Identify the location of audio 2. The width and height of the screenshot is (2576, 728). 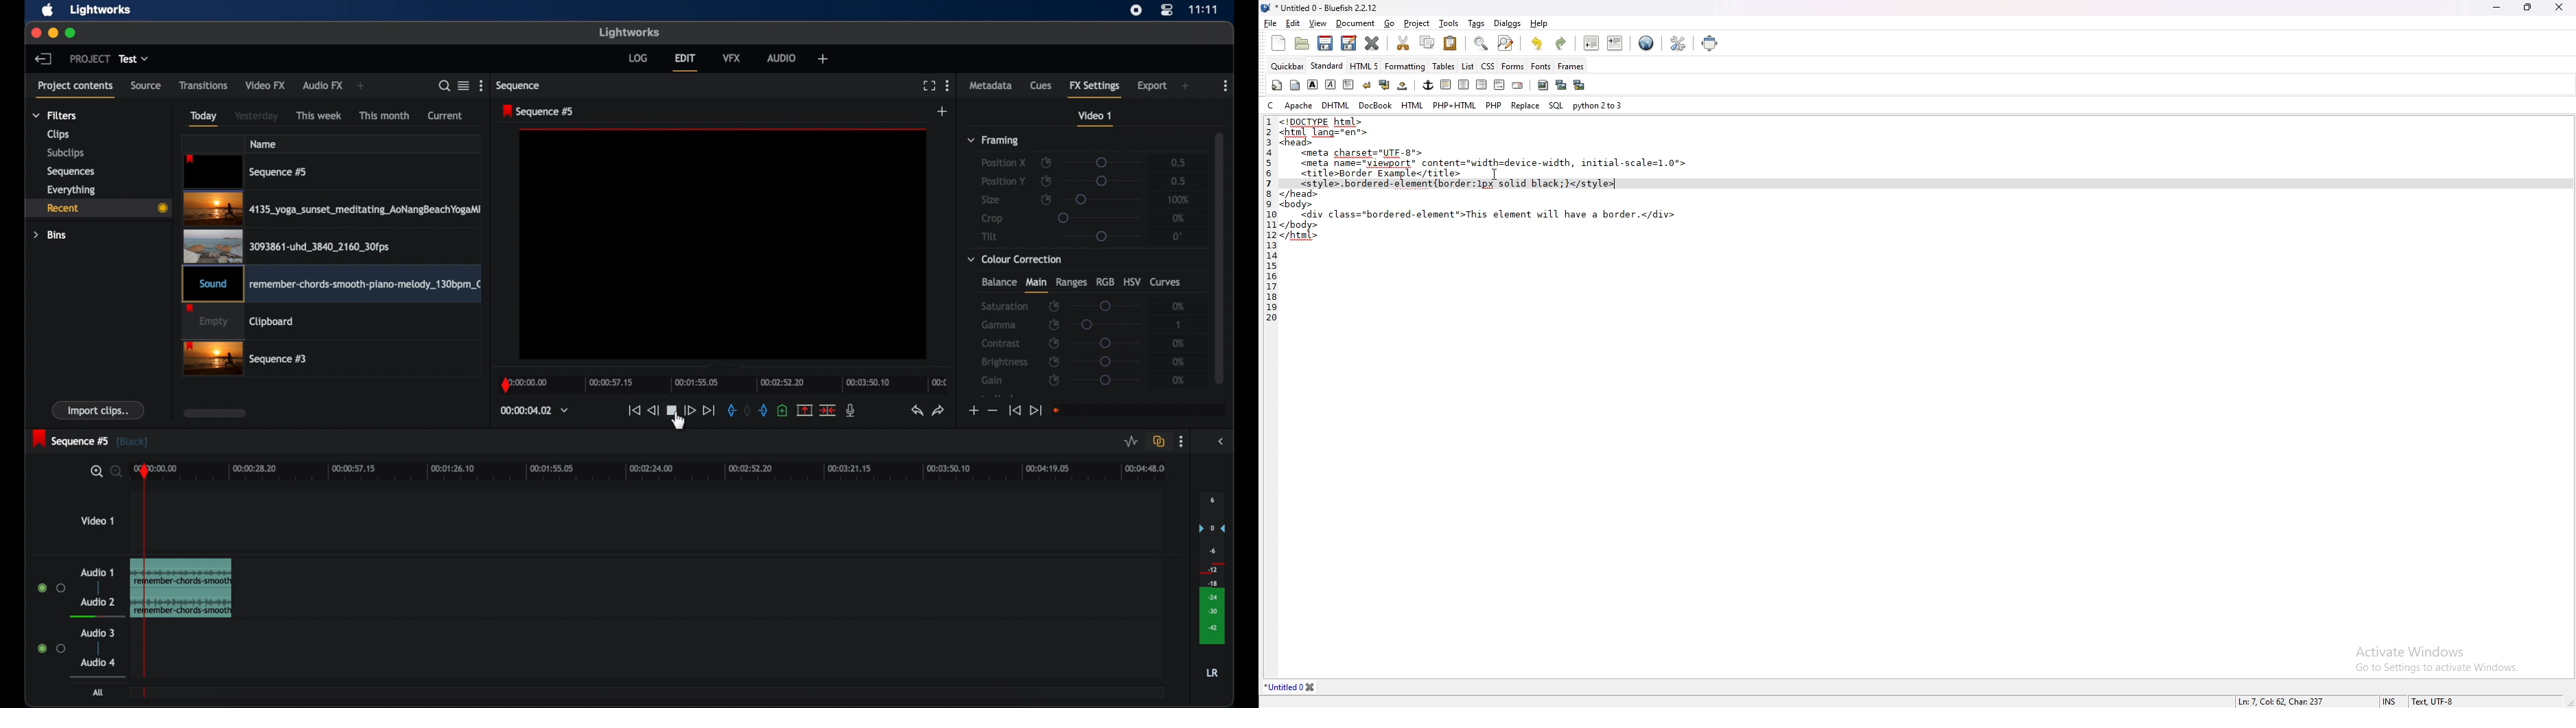
(98, 601).